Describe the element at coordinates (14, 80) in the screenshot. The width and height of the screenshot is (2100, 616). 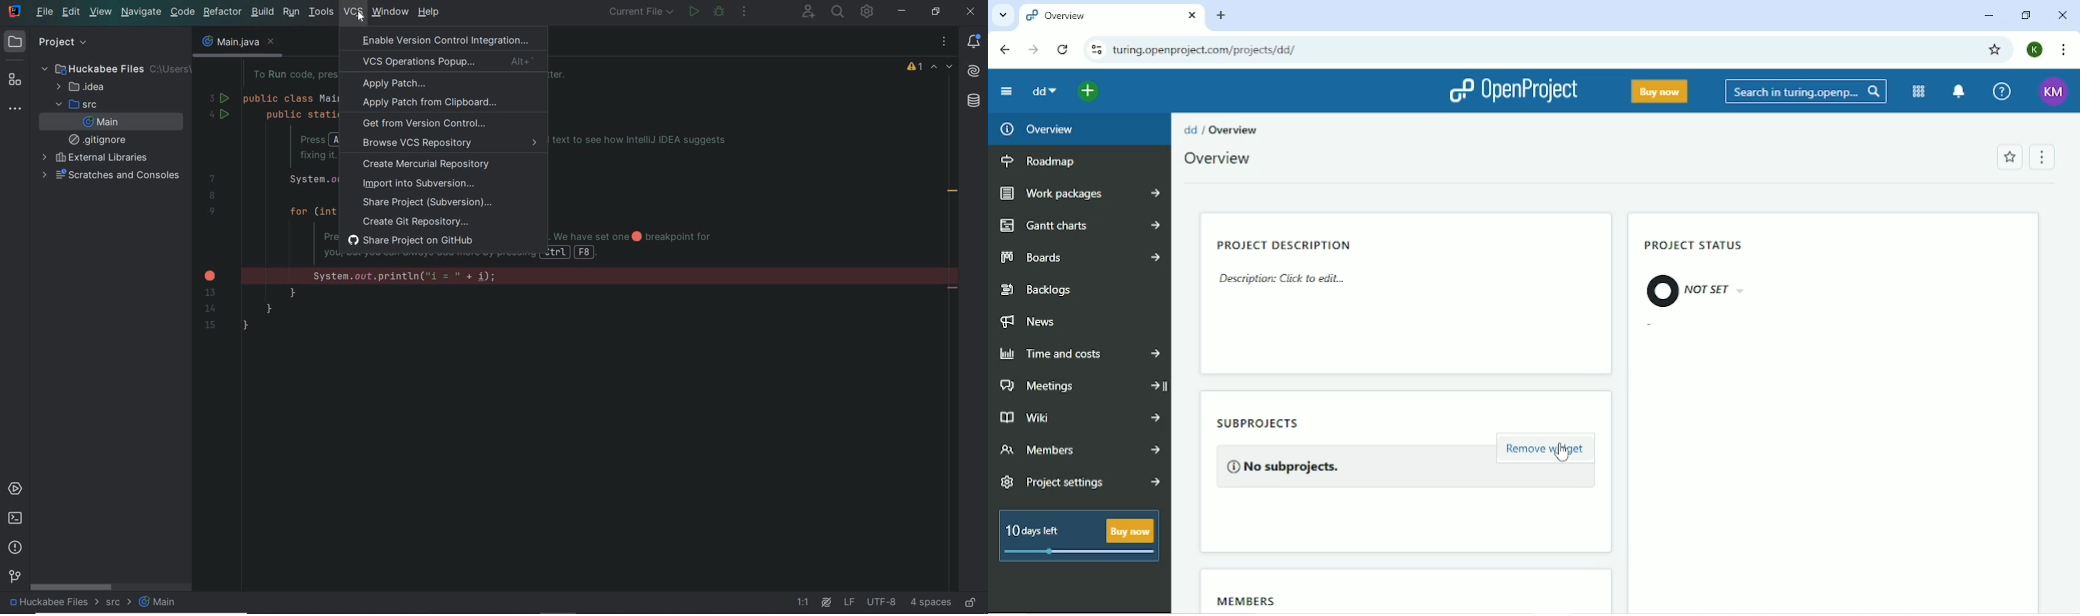
I see `structure` at that location.